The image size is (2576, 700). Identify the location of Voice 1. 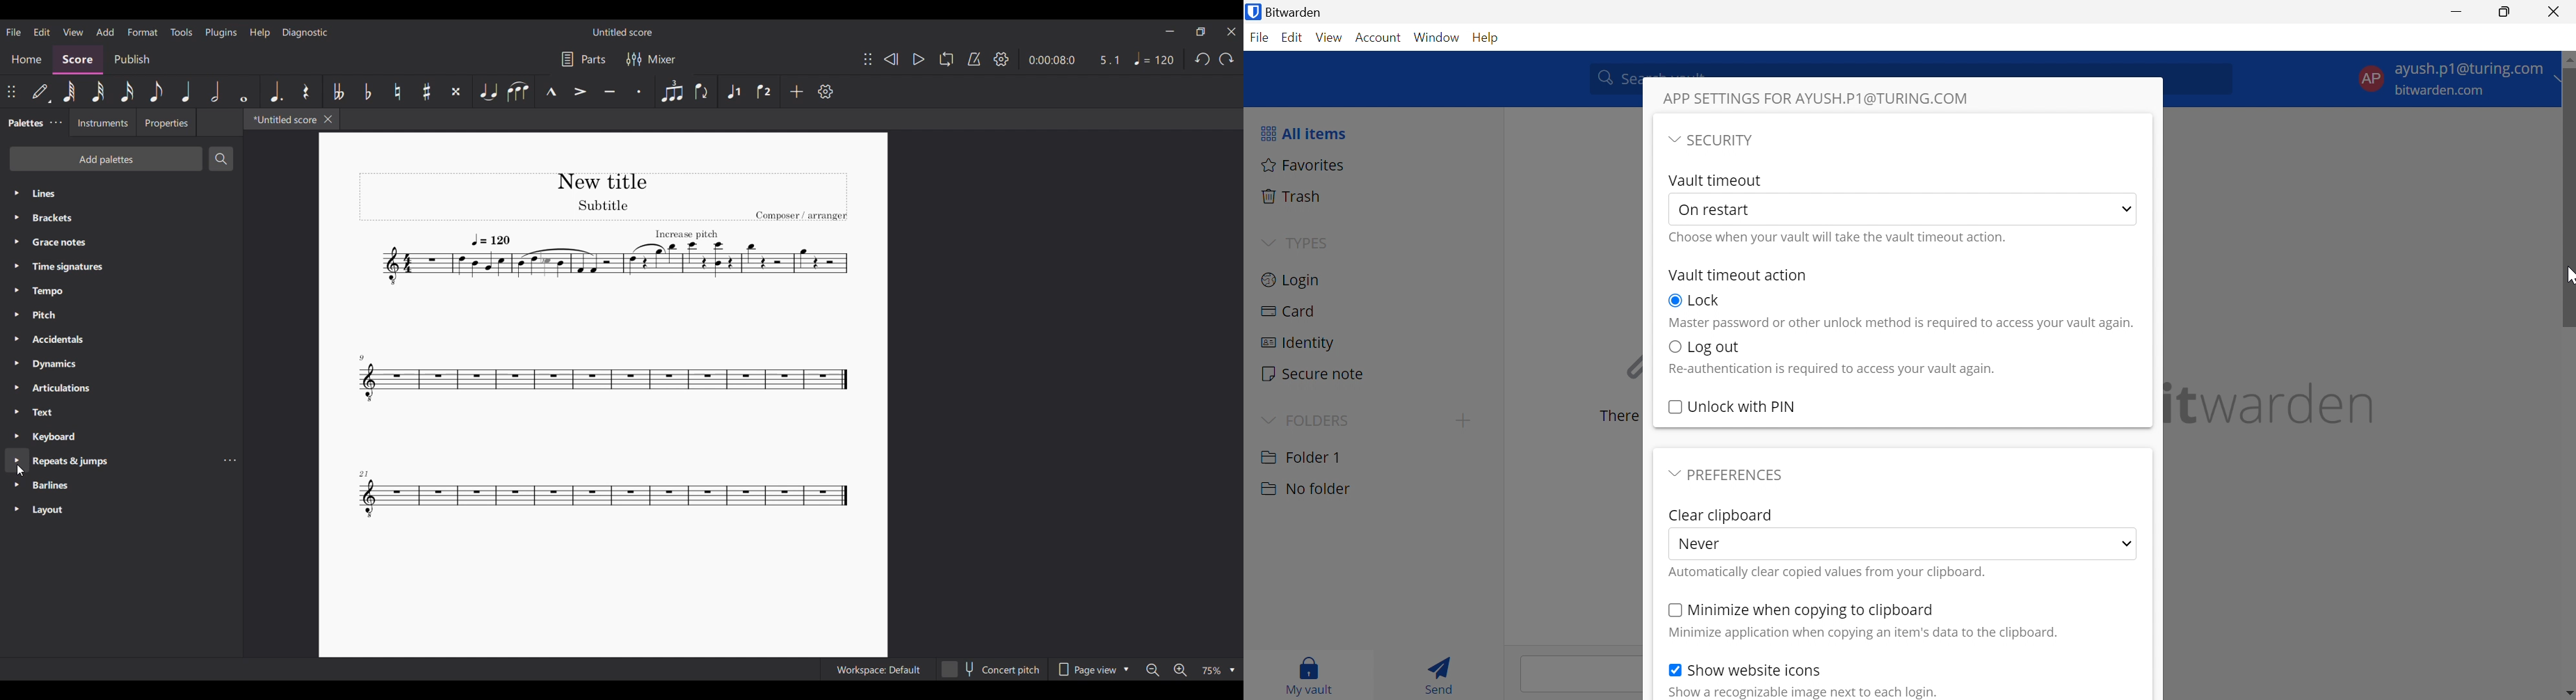
(733, 91).